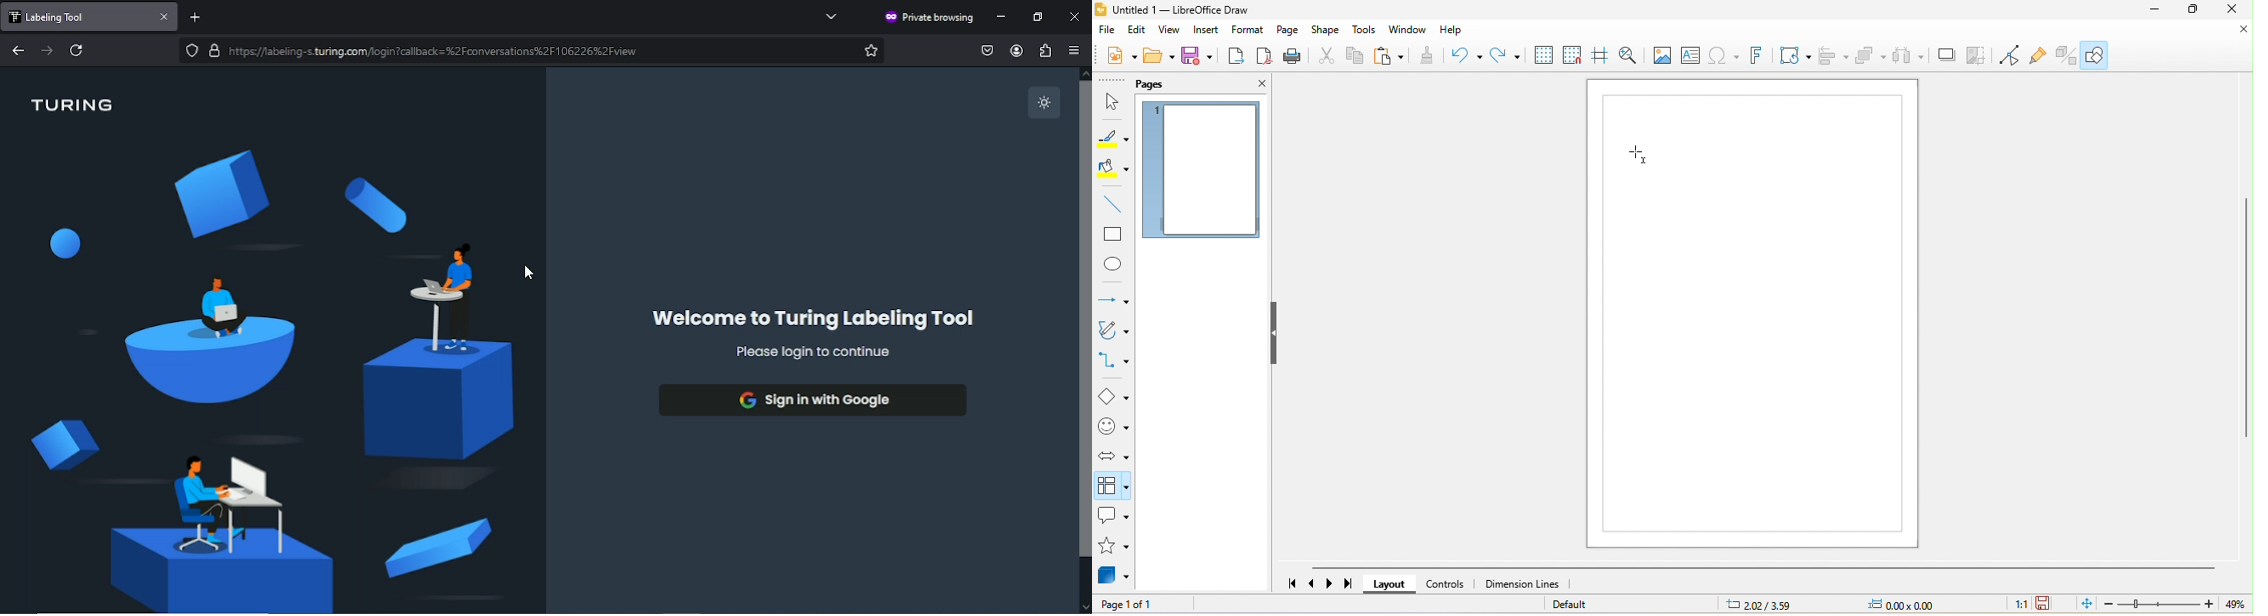 This screenshot has width=2268, height=616. What do you see at coordinates (1114, 485) in the screenshot?
I see `select option` at bounding box center [1114, 485].